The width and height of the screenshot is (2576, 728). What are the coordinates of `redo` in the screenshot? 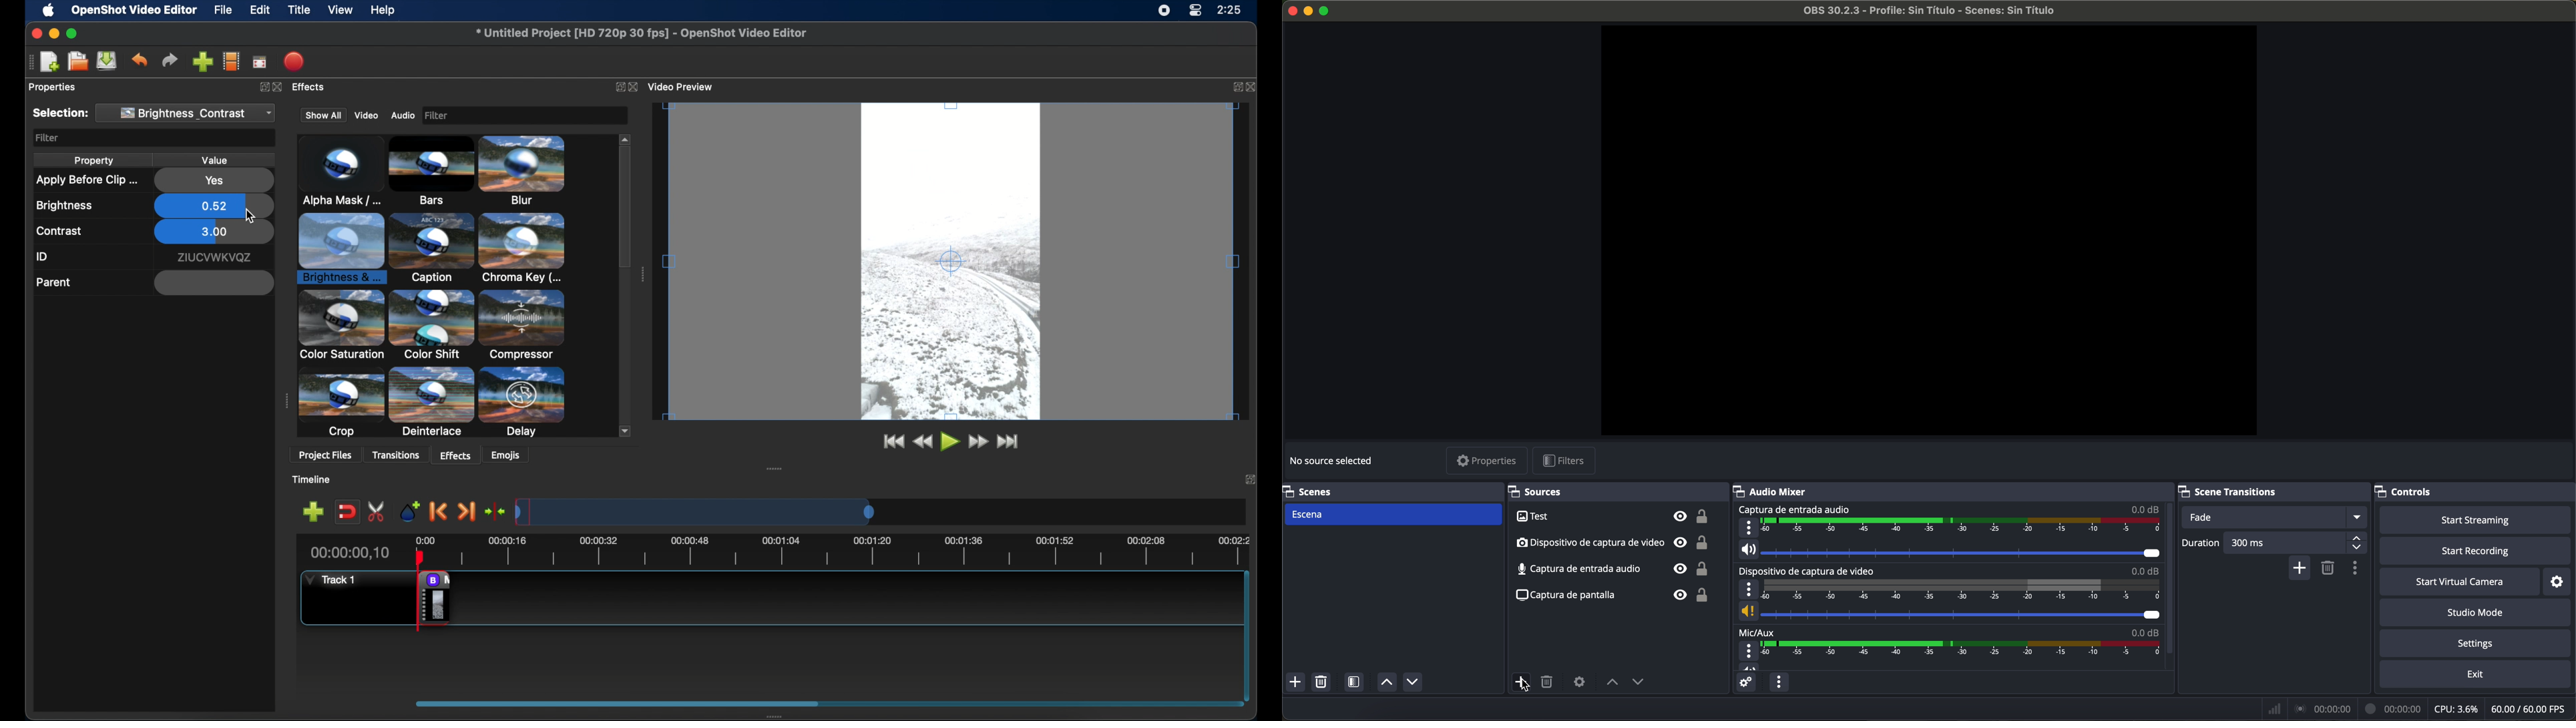 It's located at (170, 60).